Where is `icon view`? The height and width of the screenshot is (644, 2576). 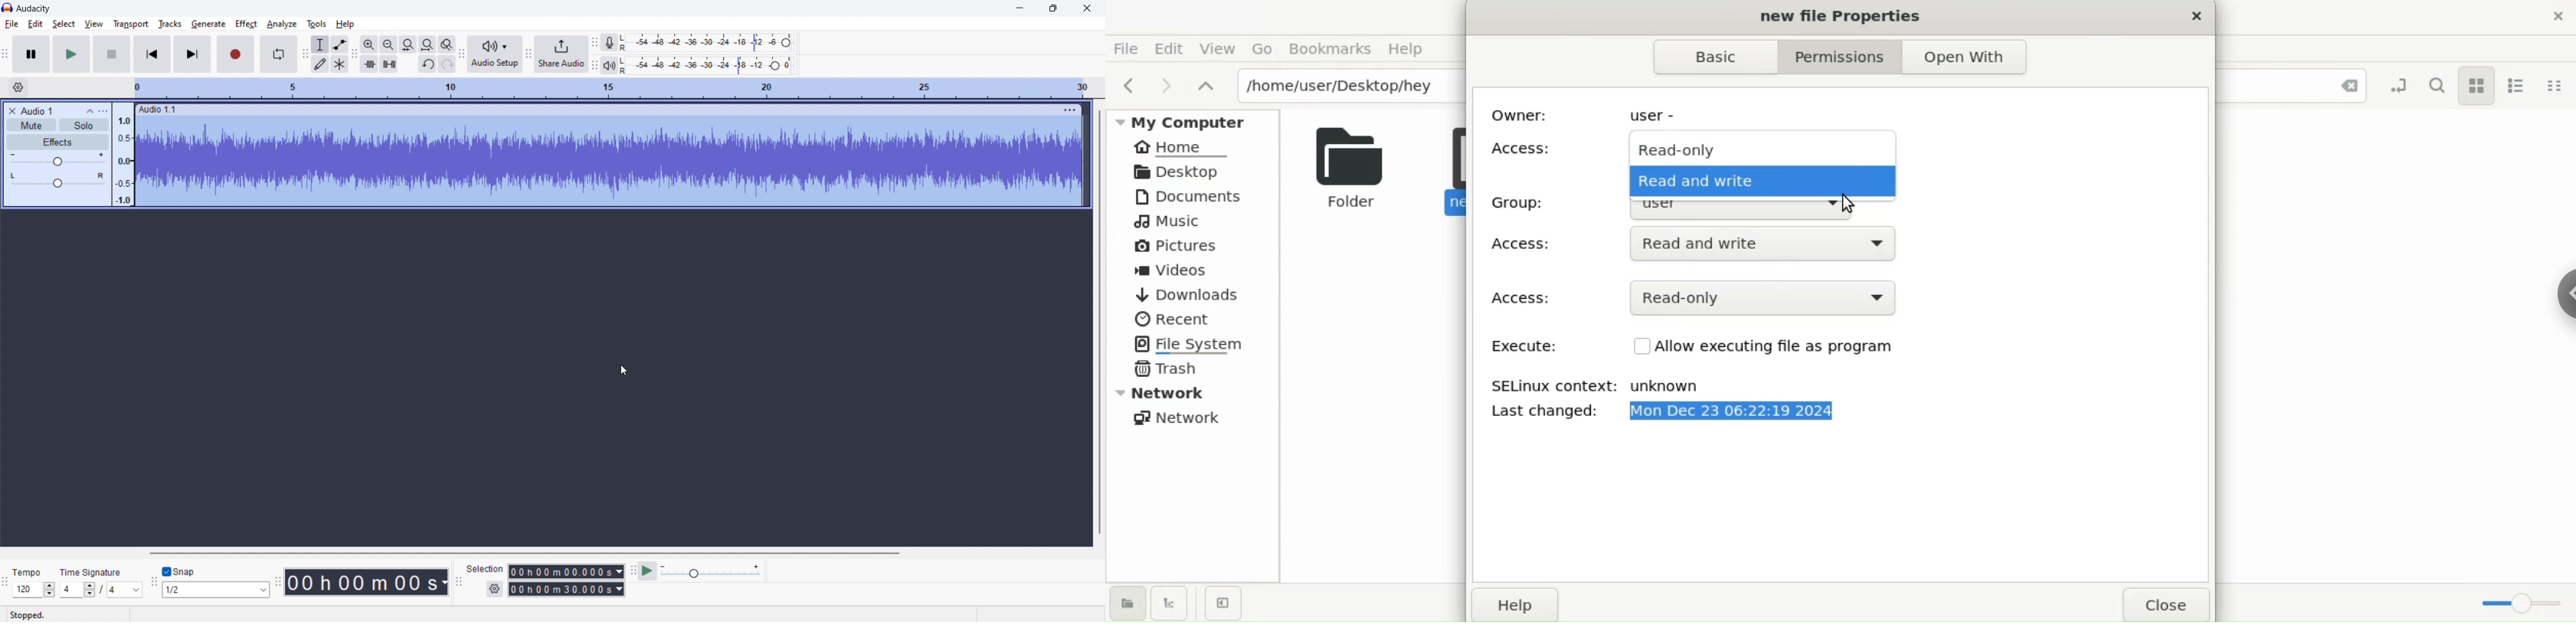 icon view is located at coordinates (2479, 88).